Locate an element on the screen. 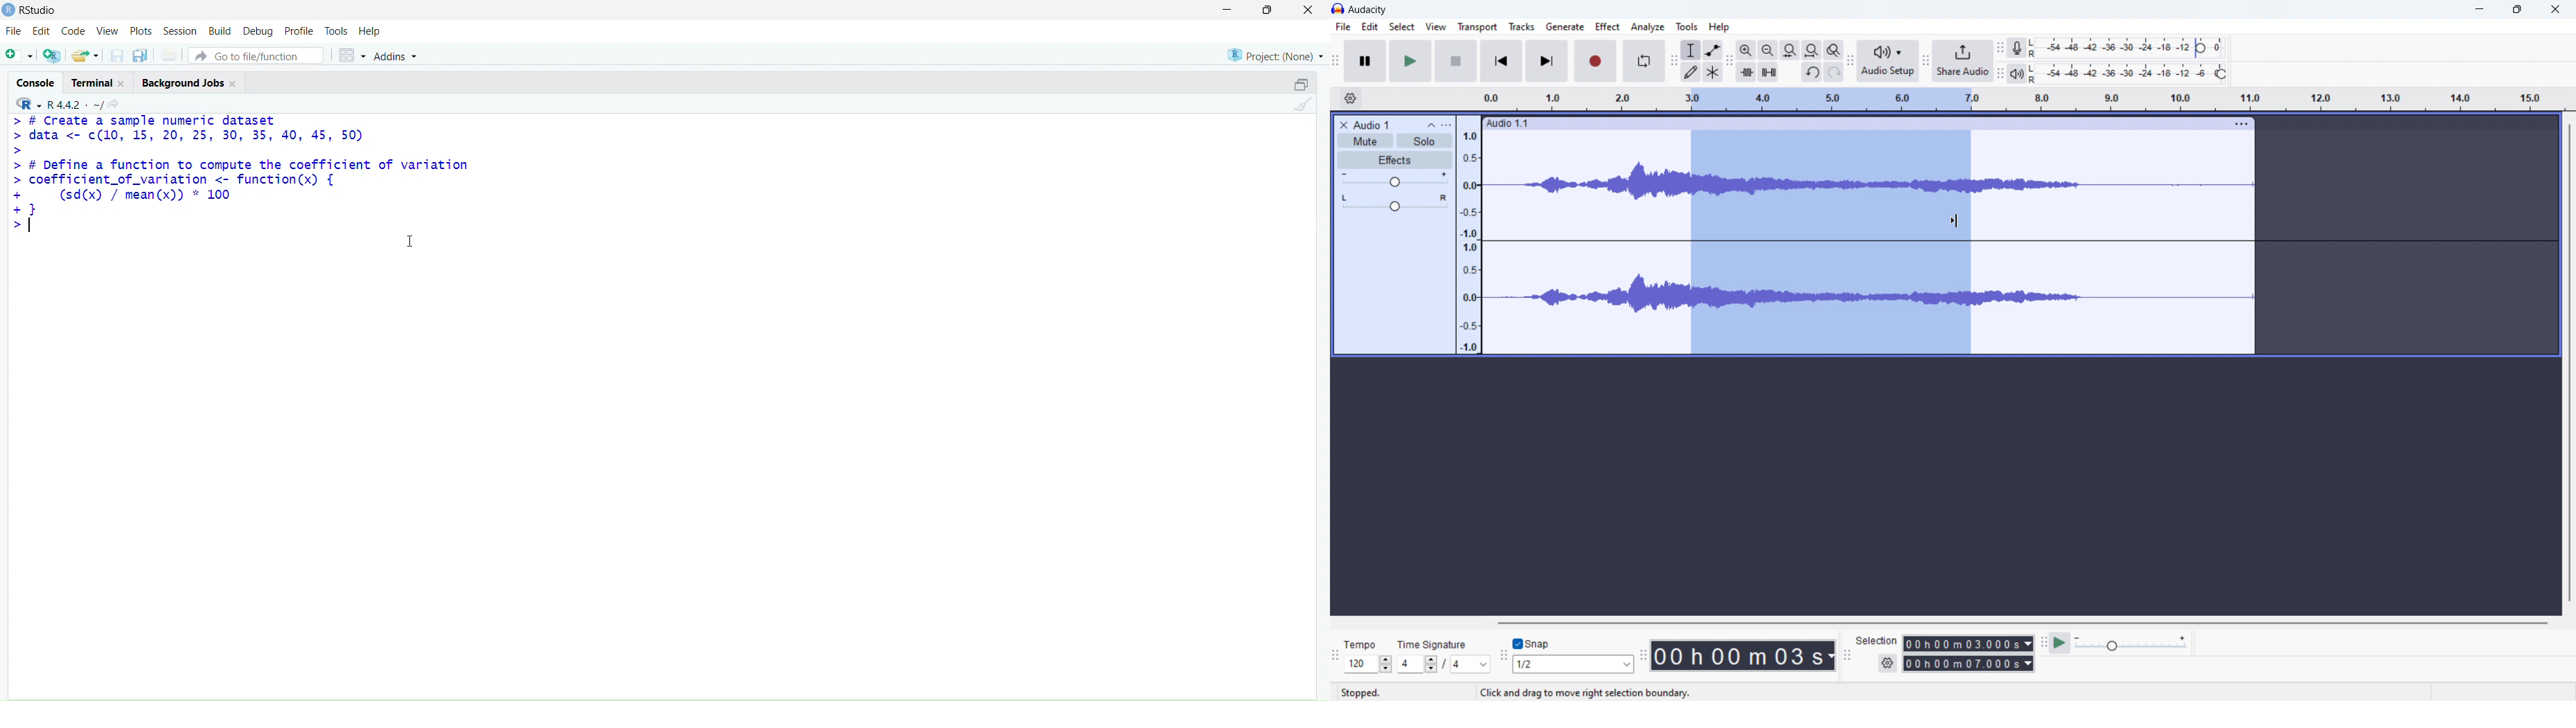 The height and width of the screenshot is (728, 2576). pause is located at coordinates (1364, 60).